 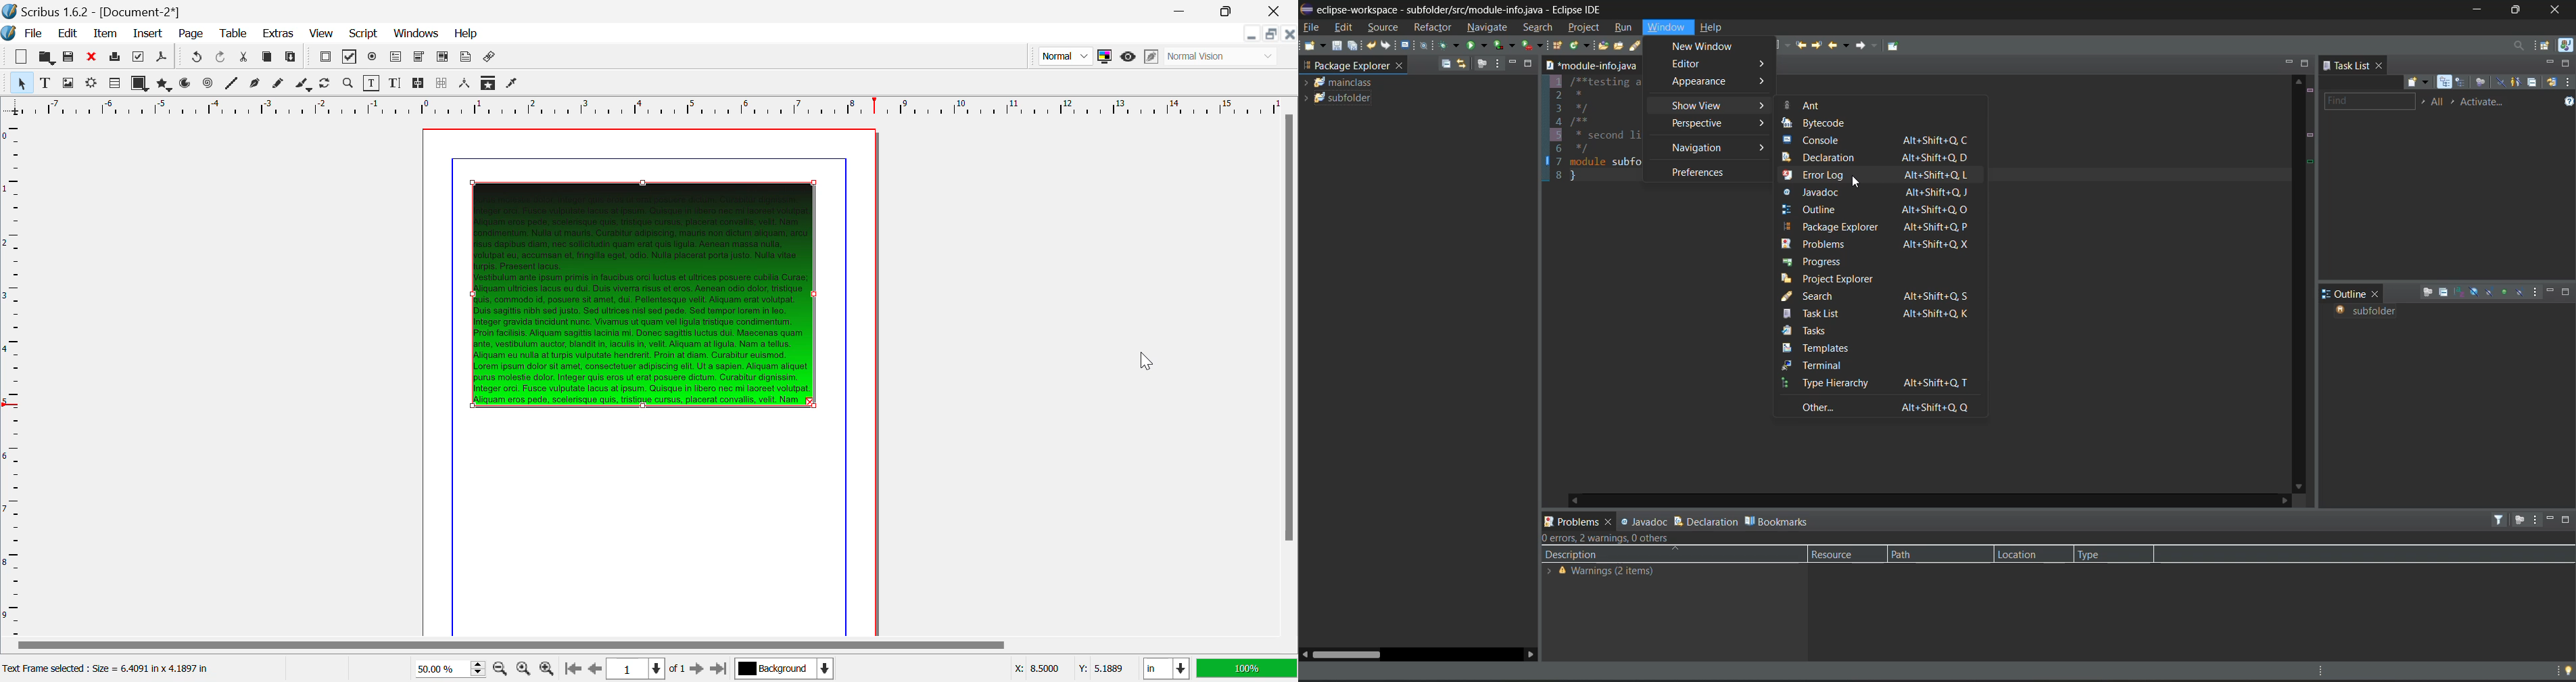 I want to click on Shapes, so click(x=139, y=83).